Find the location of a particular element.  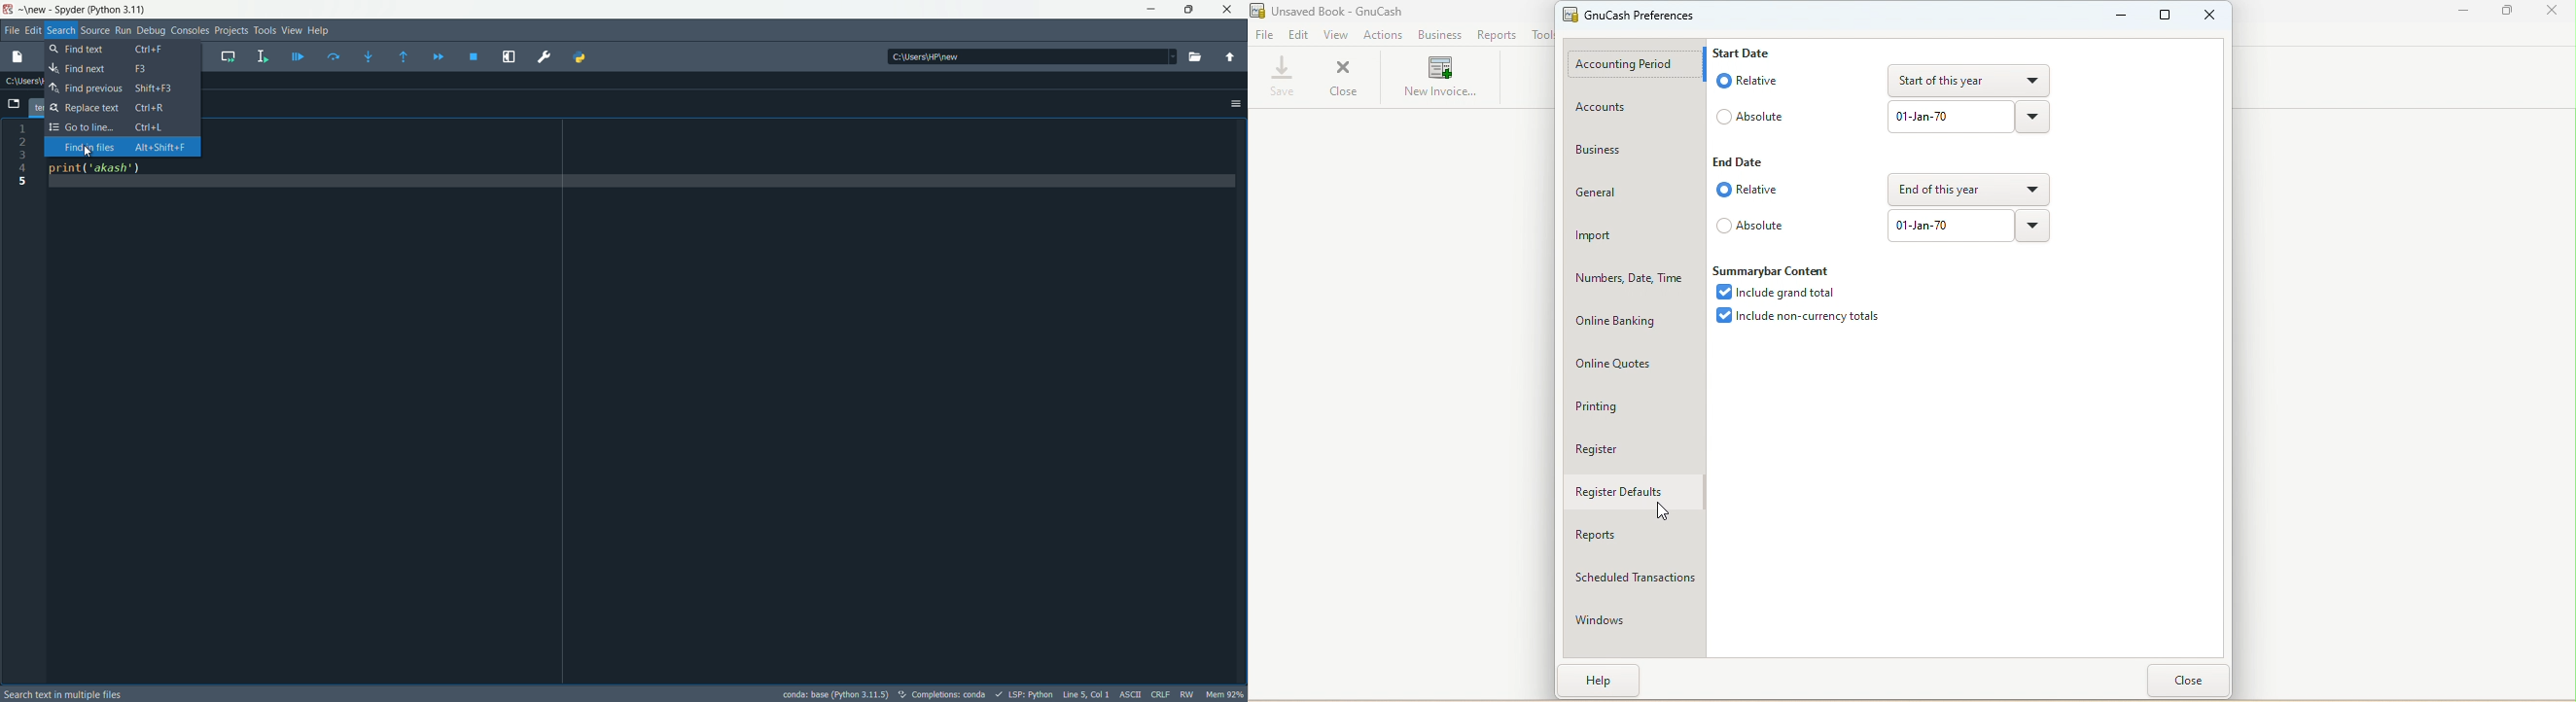

python path manager is located at coordinates (580, 56).